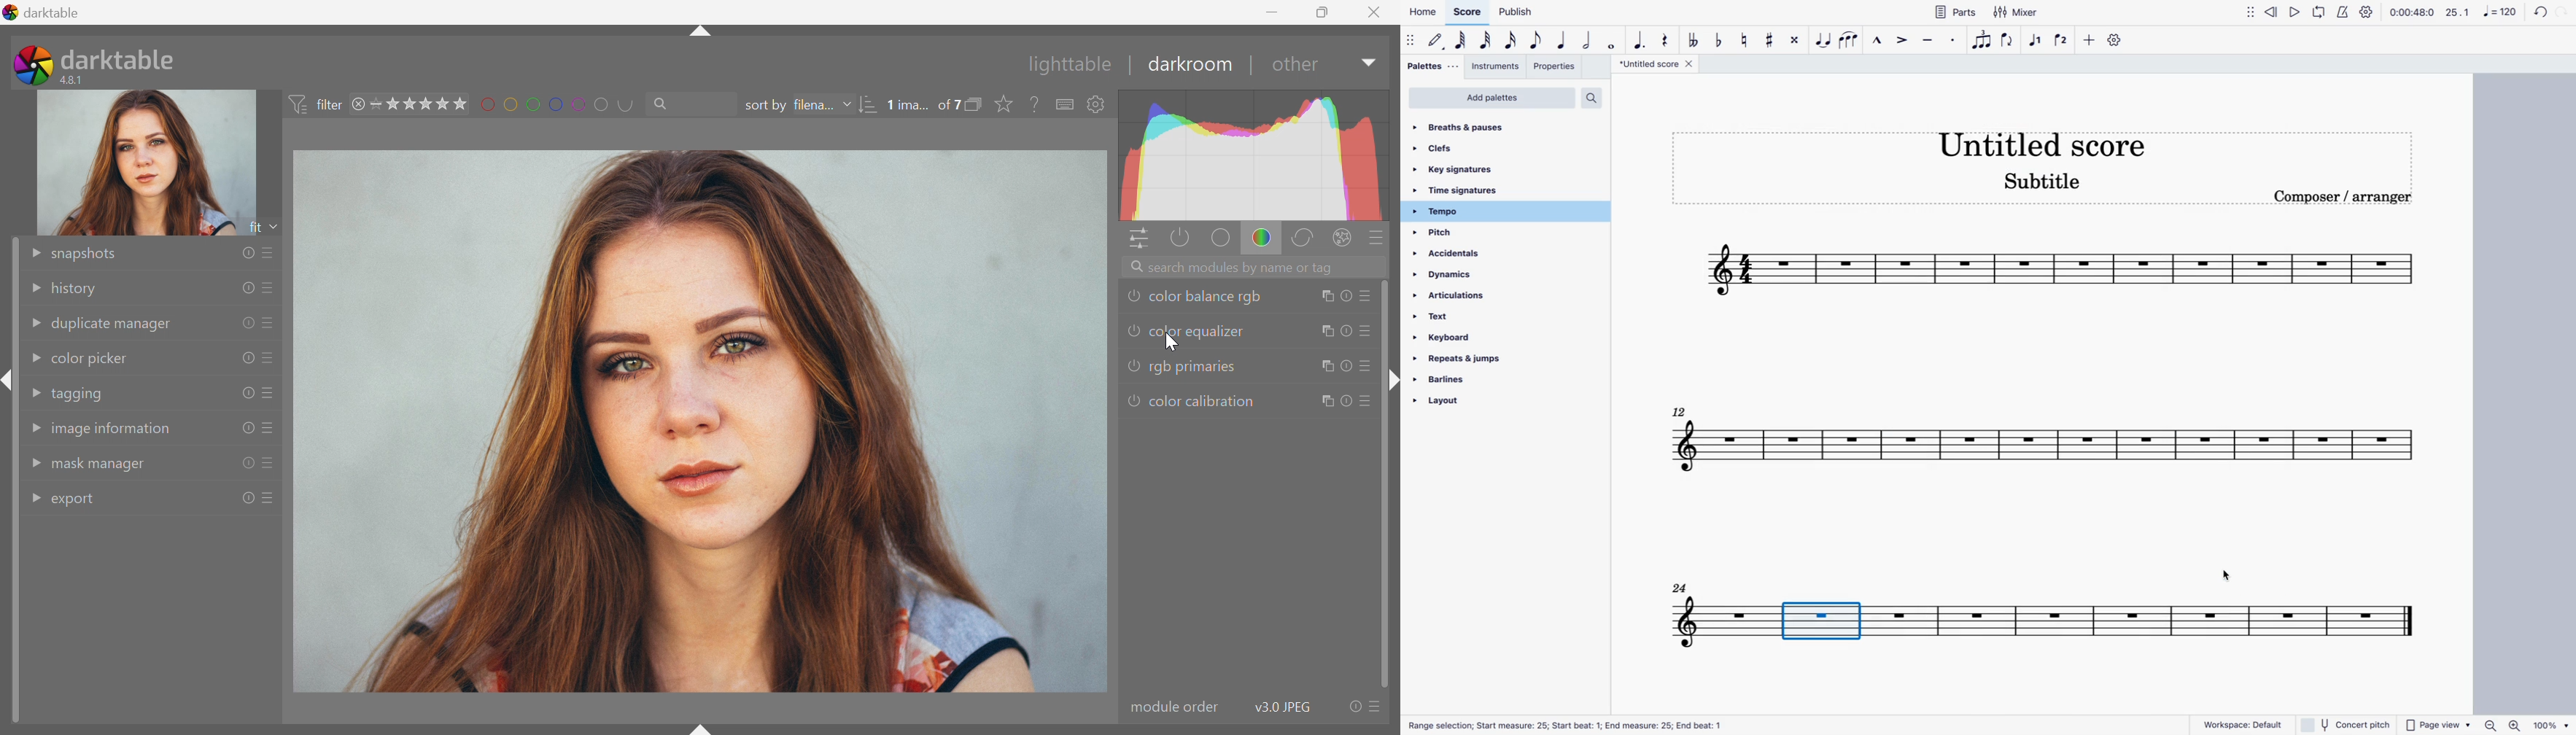 Image resolution: width=2576 pixels, height=756 pixels. I want to click on presets, so click(269, 429).